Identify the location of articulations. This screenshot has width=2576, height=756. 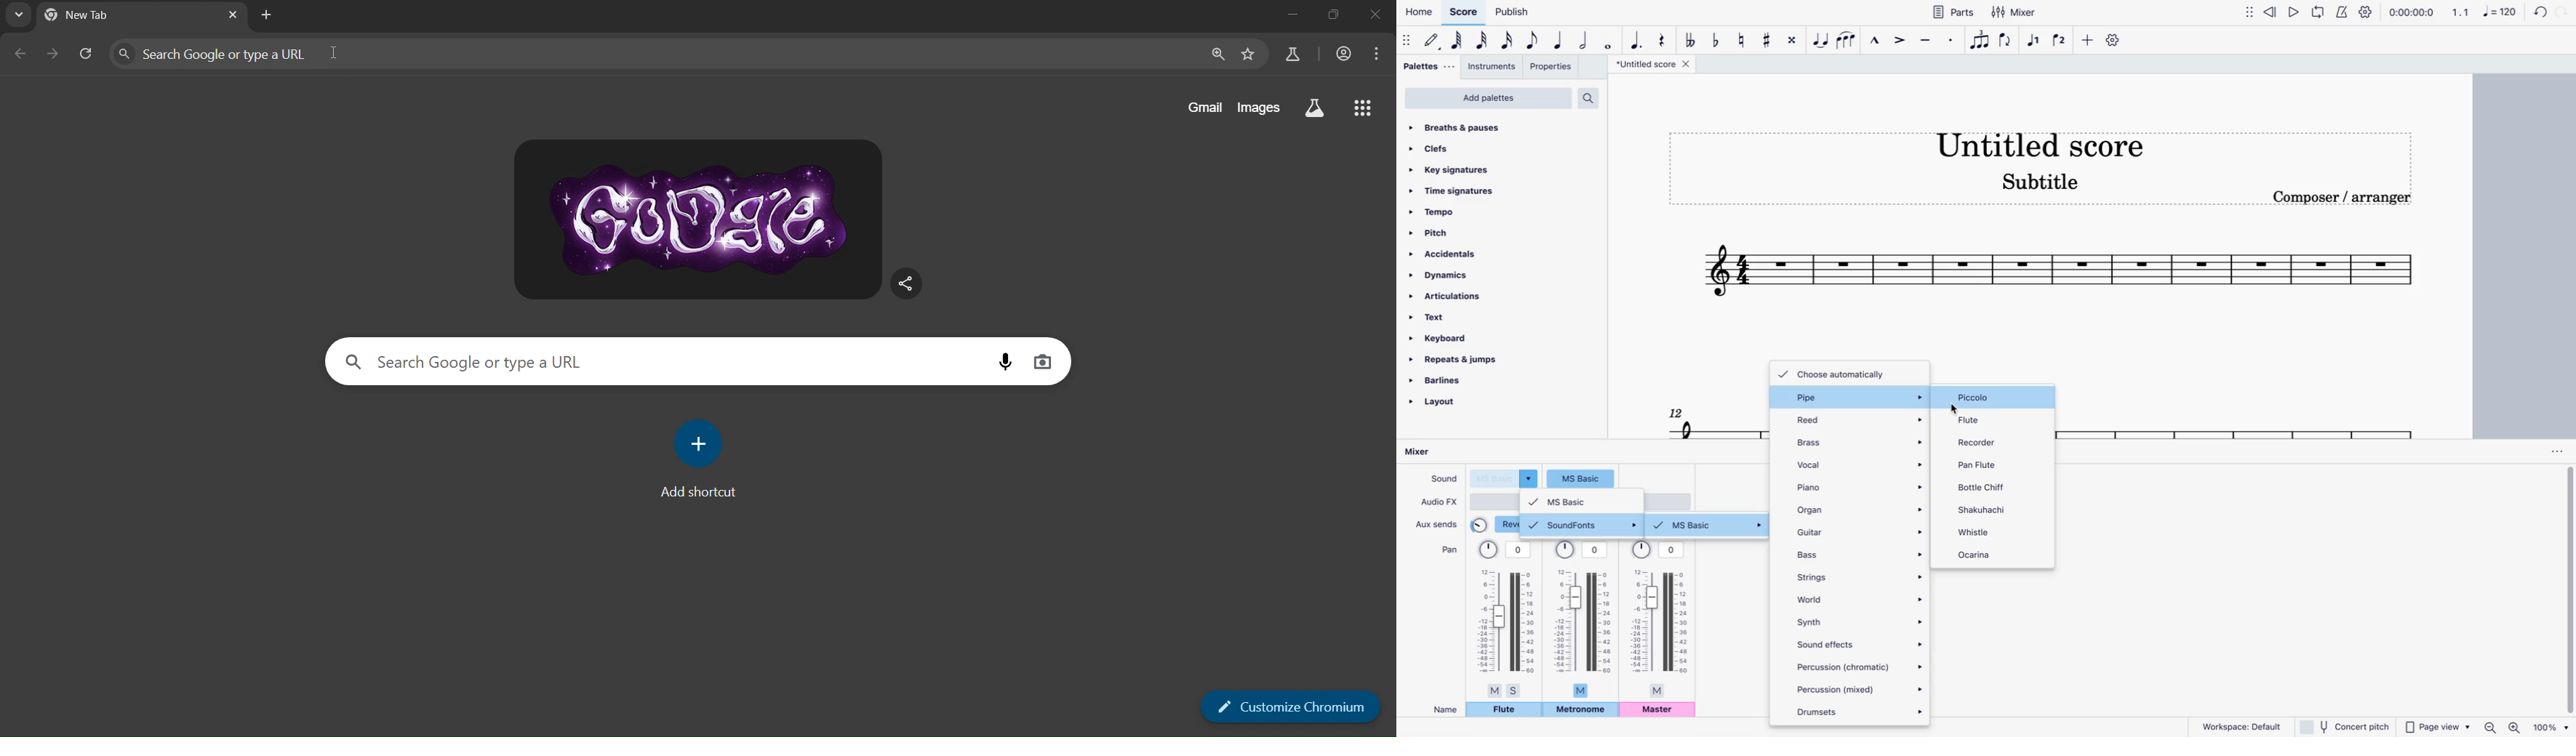
(1449, 298).